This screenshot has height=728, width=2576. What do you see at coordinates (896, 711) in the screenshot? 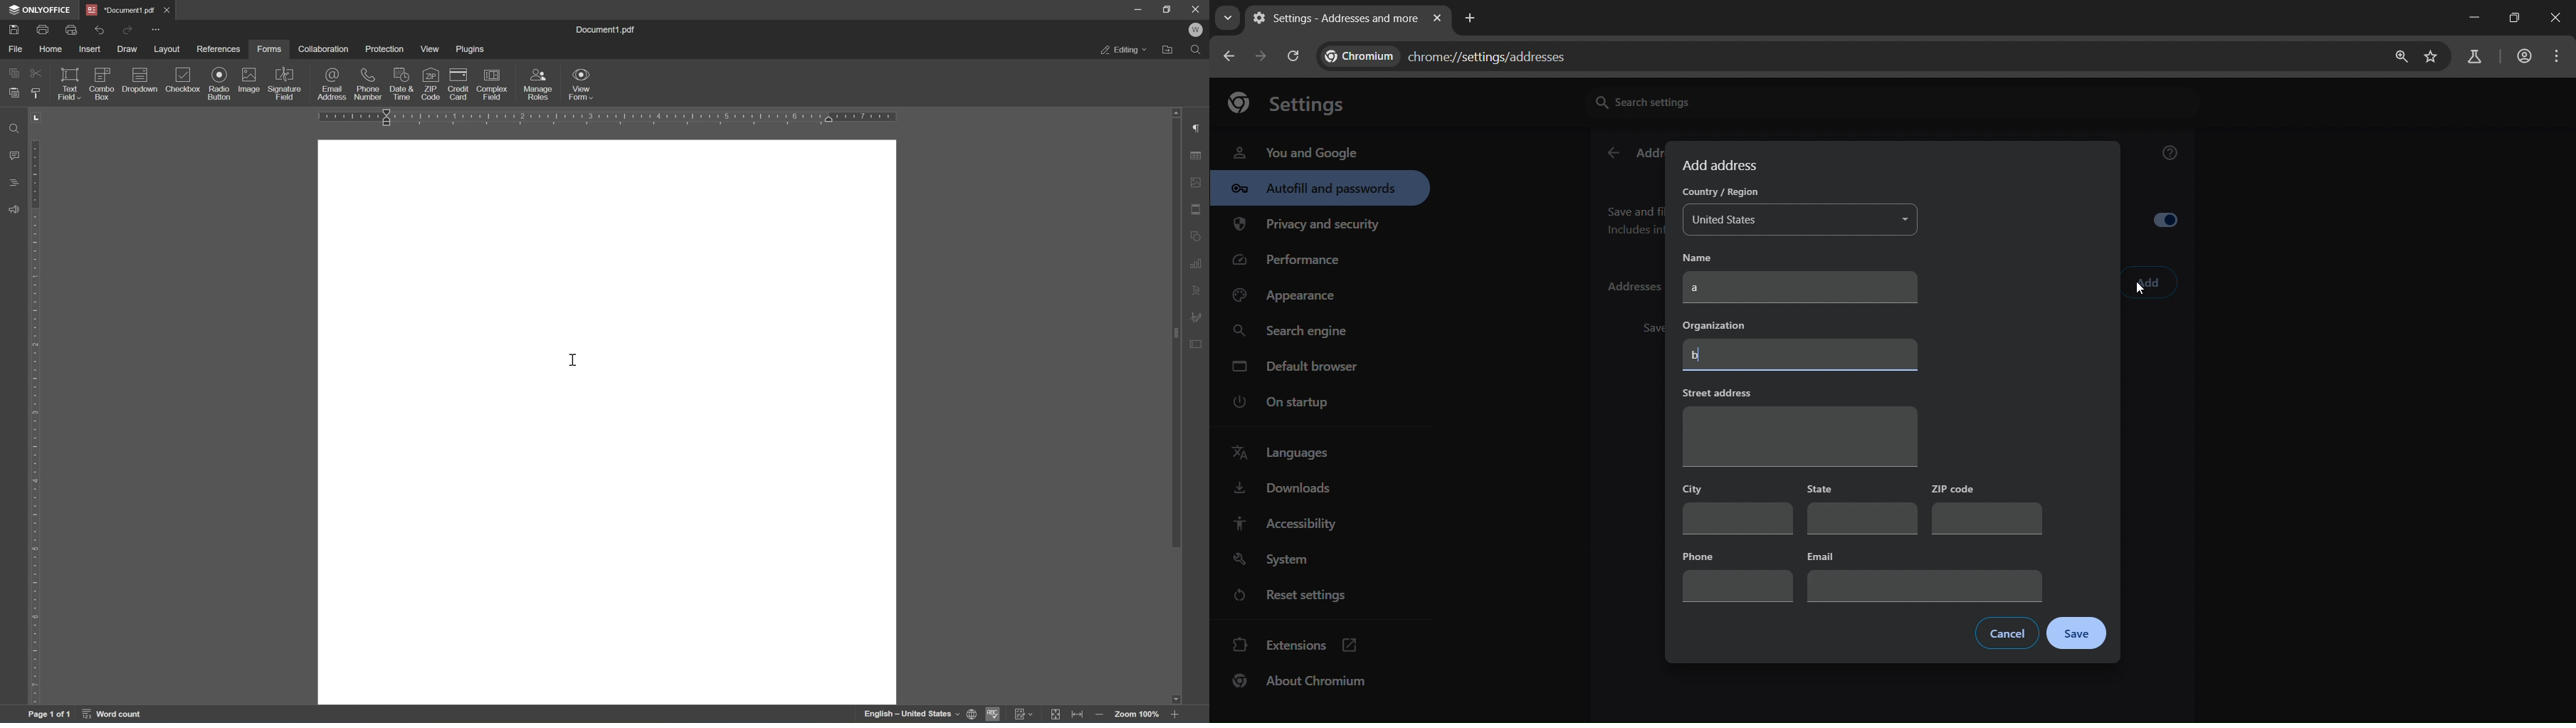
I see `english - united states` at bounding box center [896, 711].